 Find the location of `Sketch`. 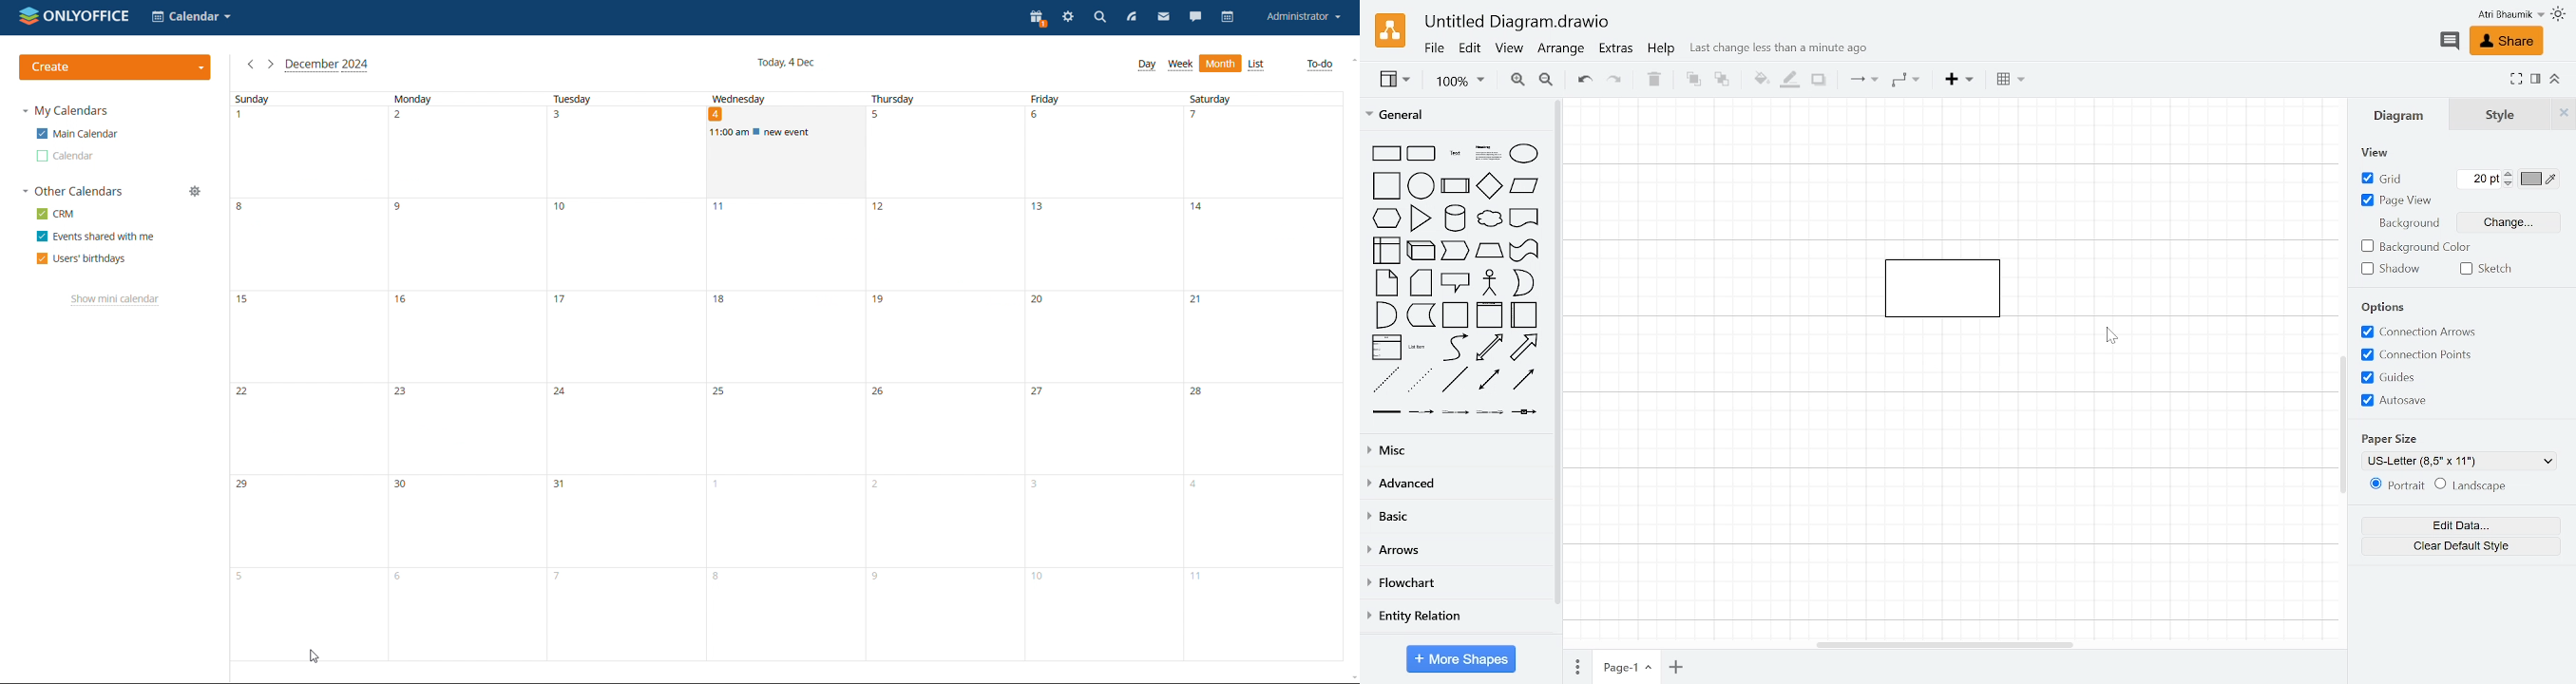

Sketch is located at coordinates (2489, 269).